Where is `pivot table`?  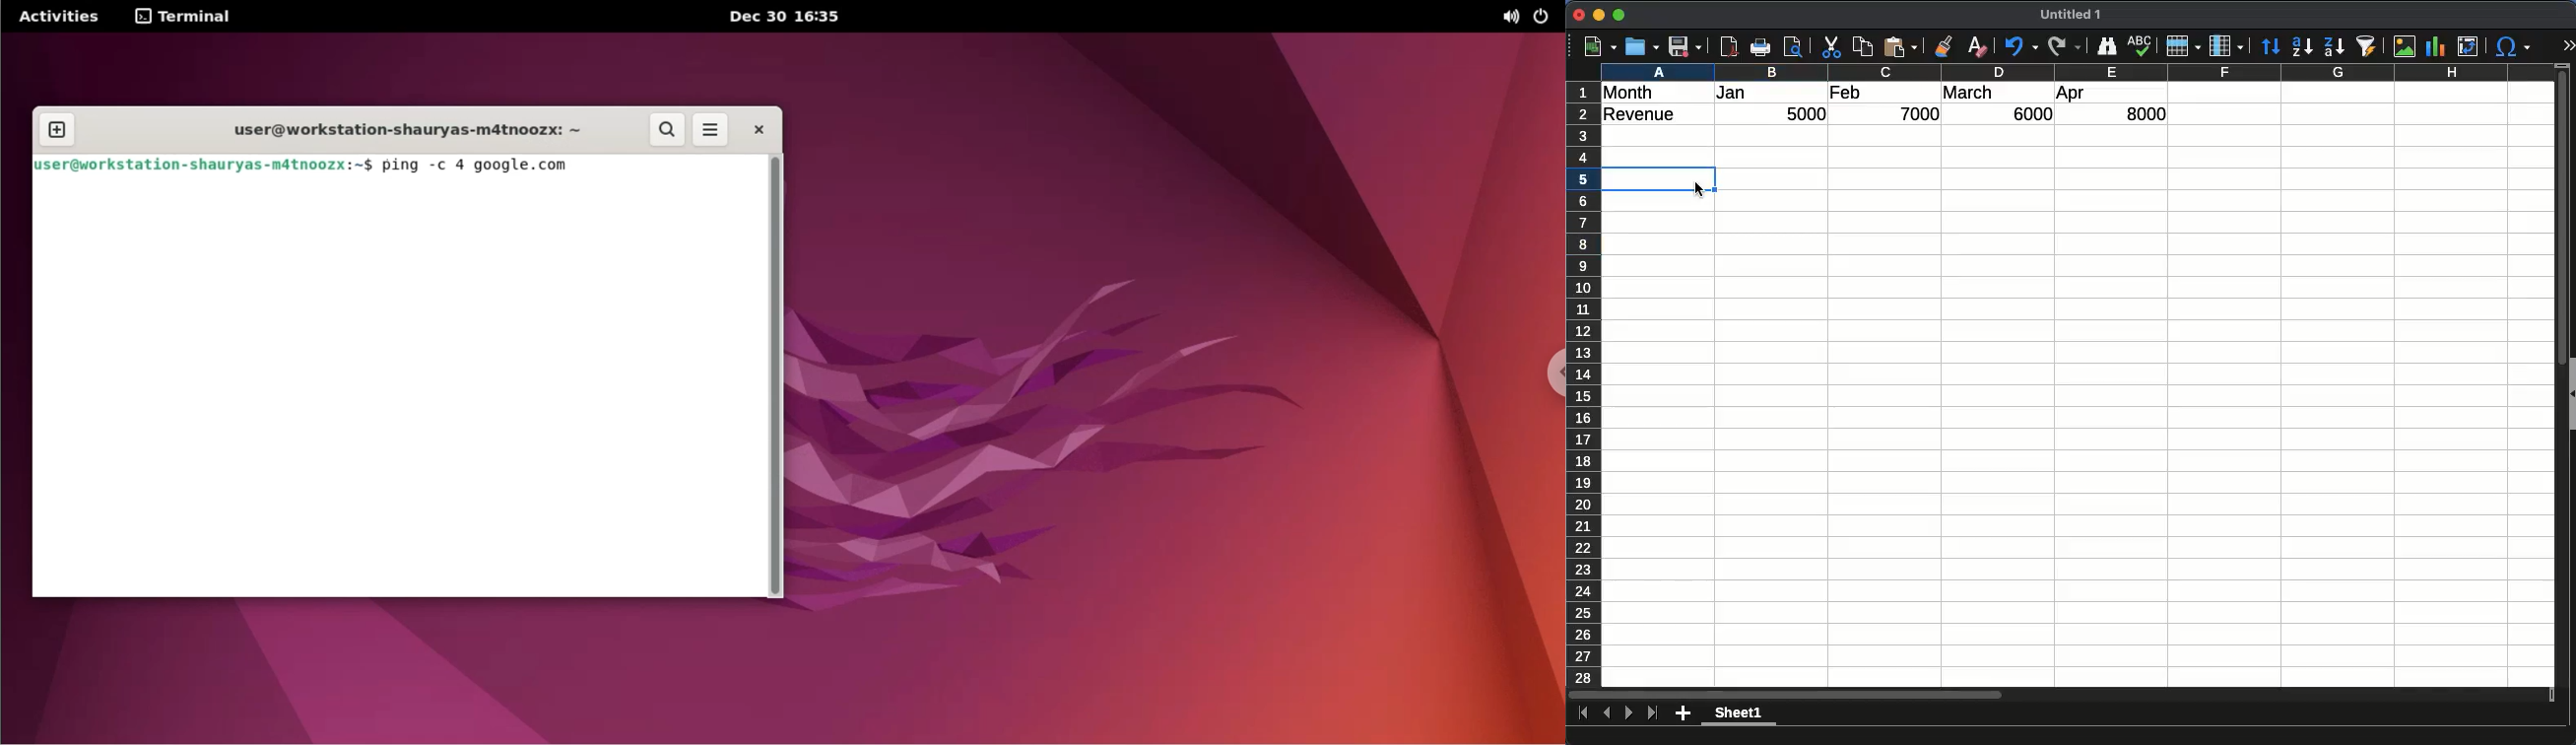
pivot table is located at coordinates (2468, 46).